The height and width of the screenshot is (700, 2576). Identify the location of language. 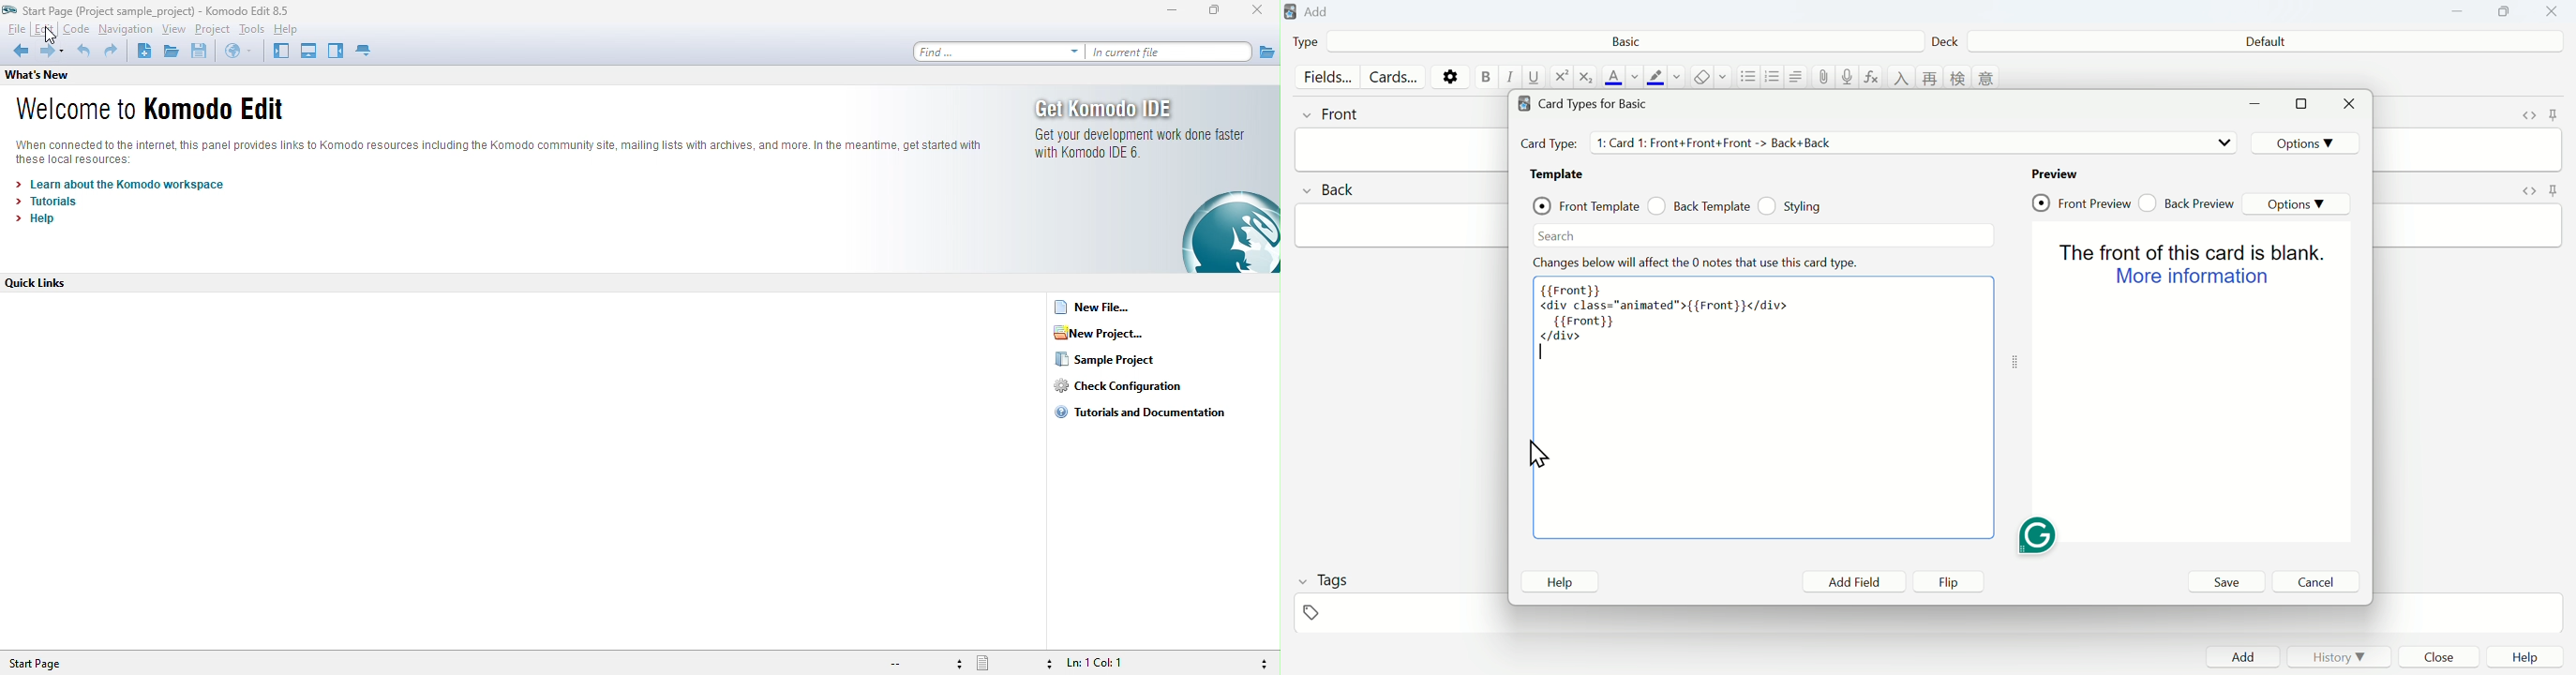
(1986, 77).